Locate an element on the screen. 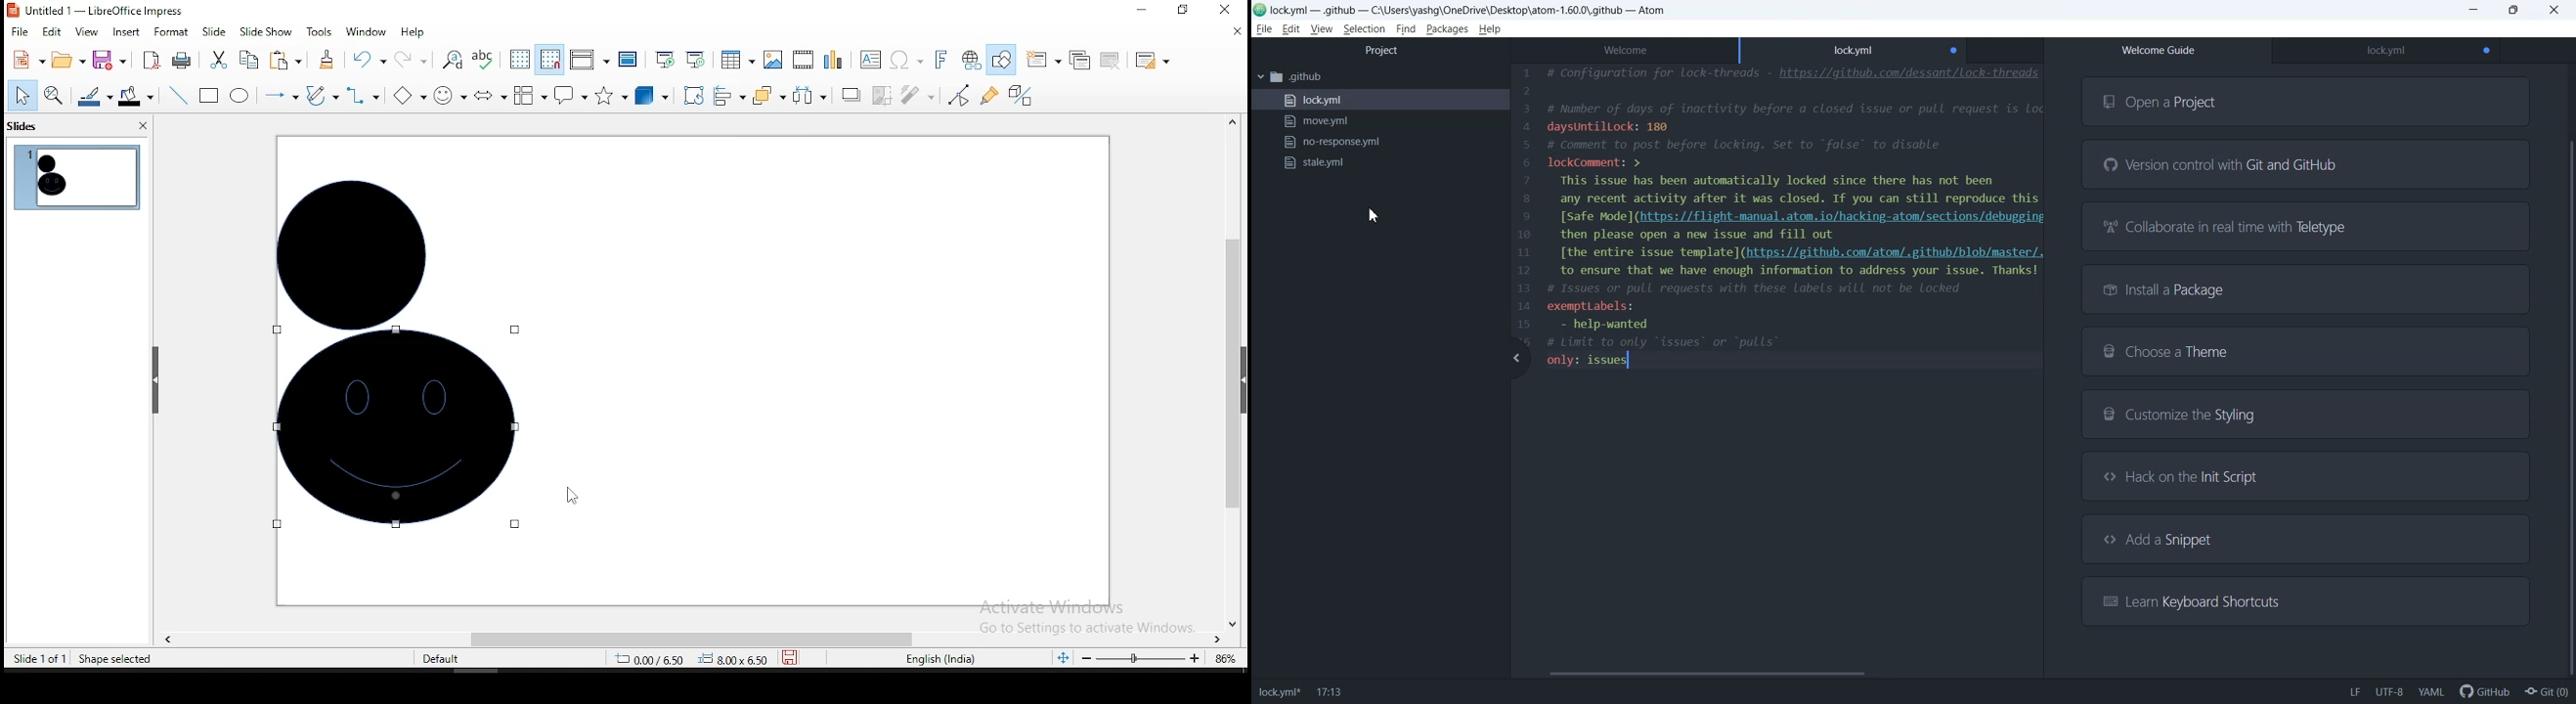  Git (0) is located at coordinates (2547, 692).